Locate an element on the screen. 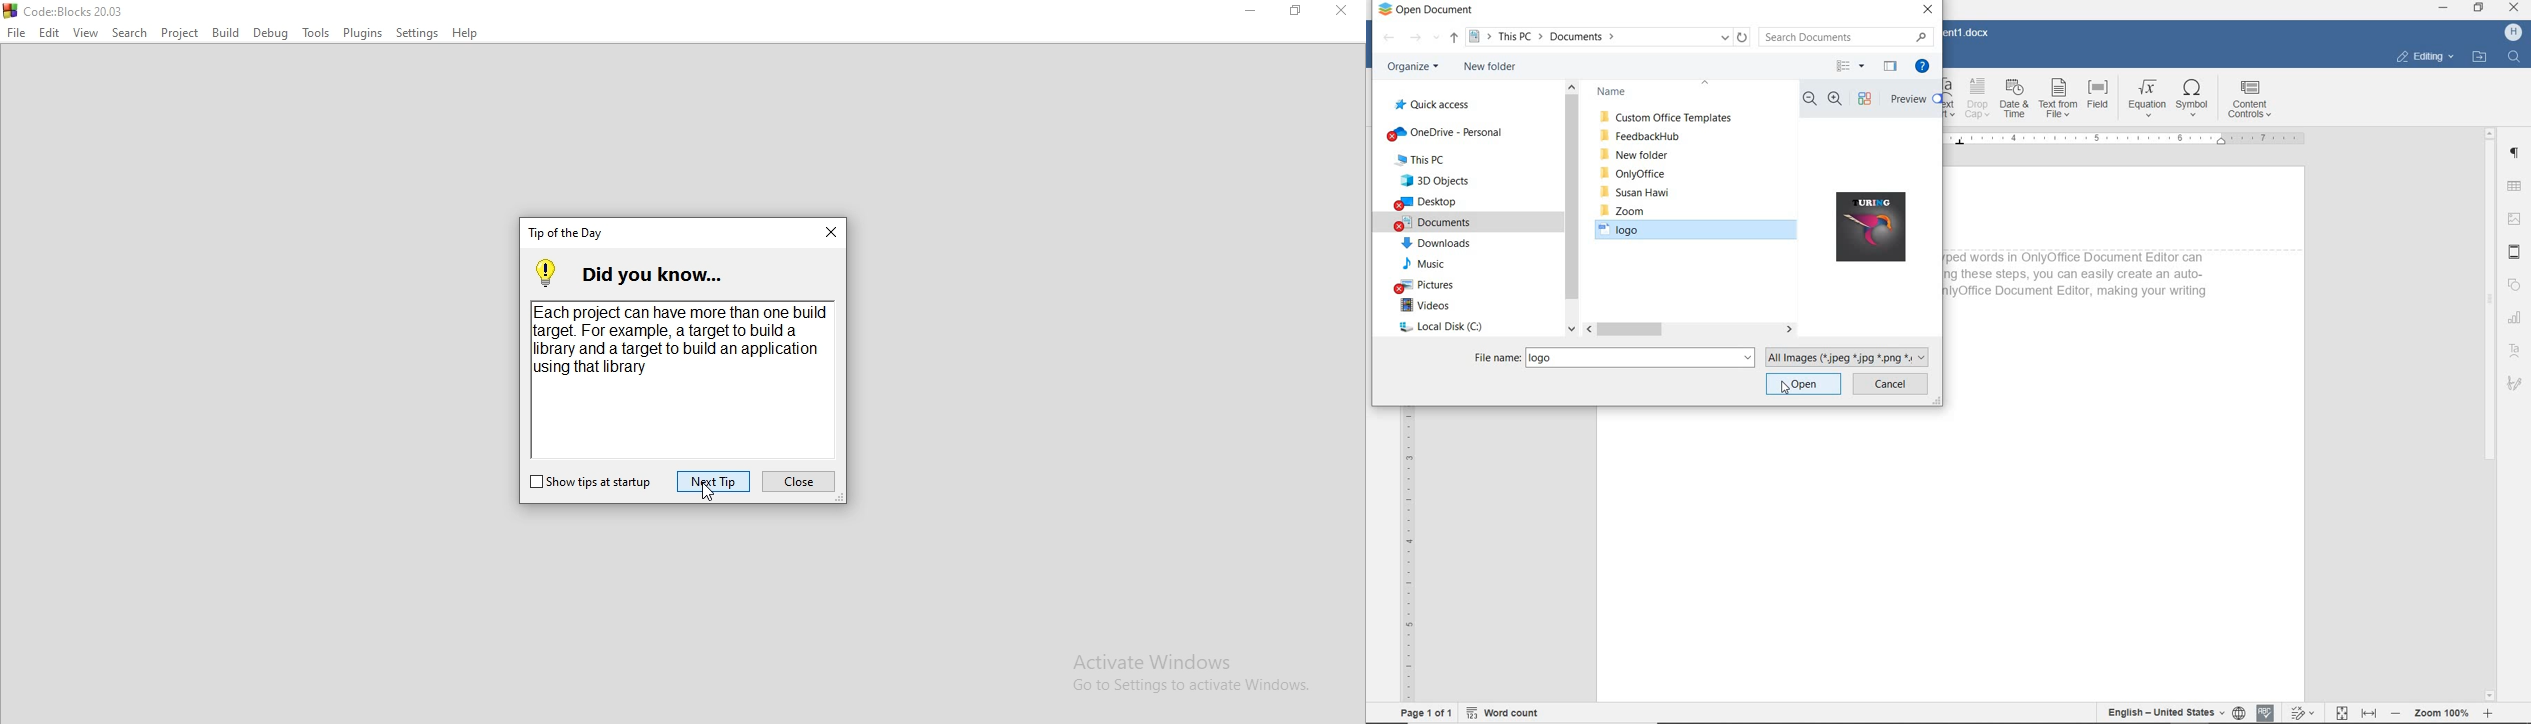  FOLDER NAMES is located at coordinates (1668, 92).